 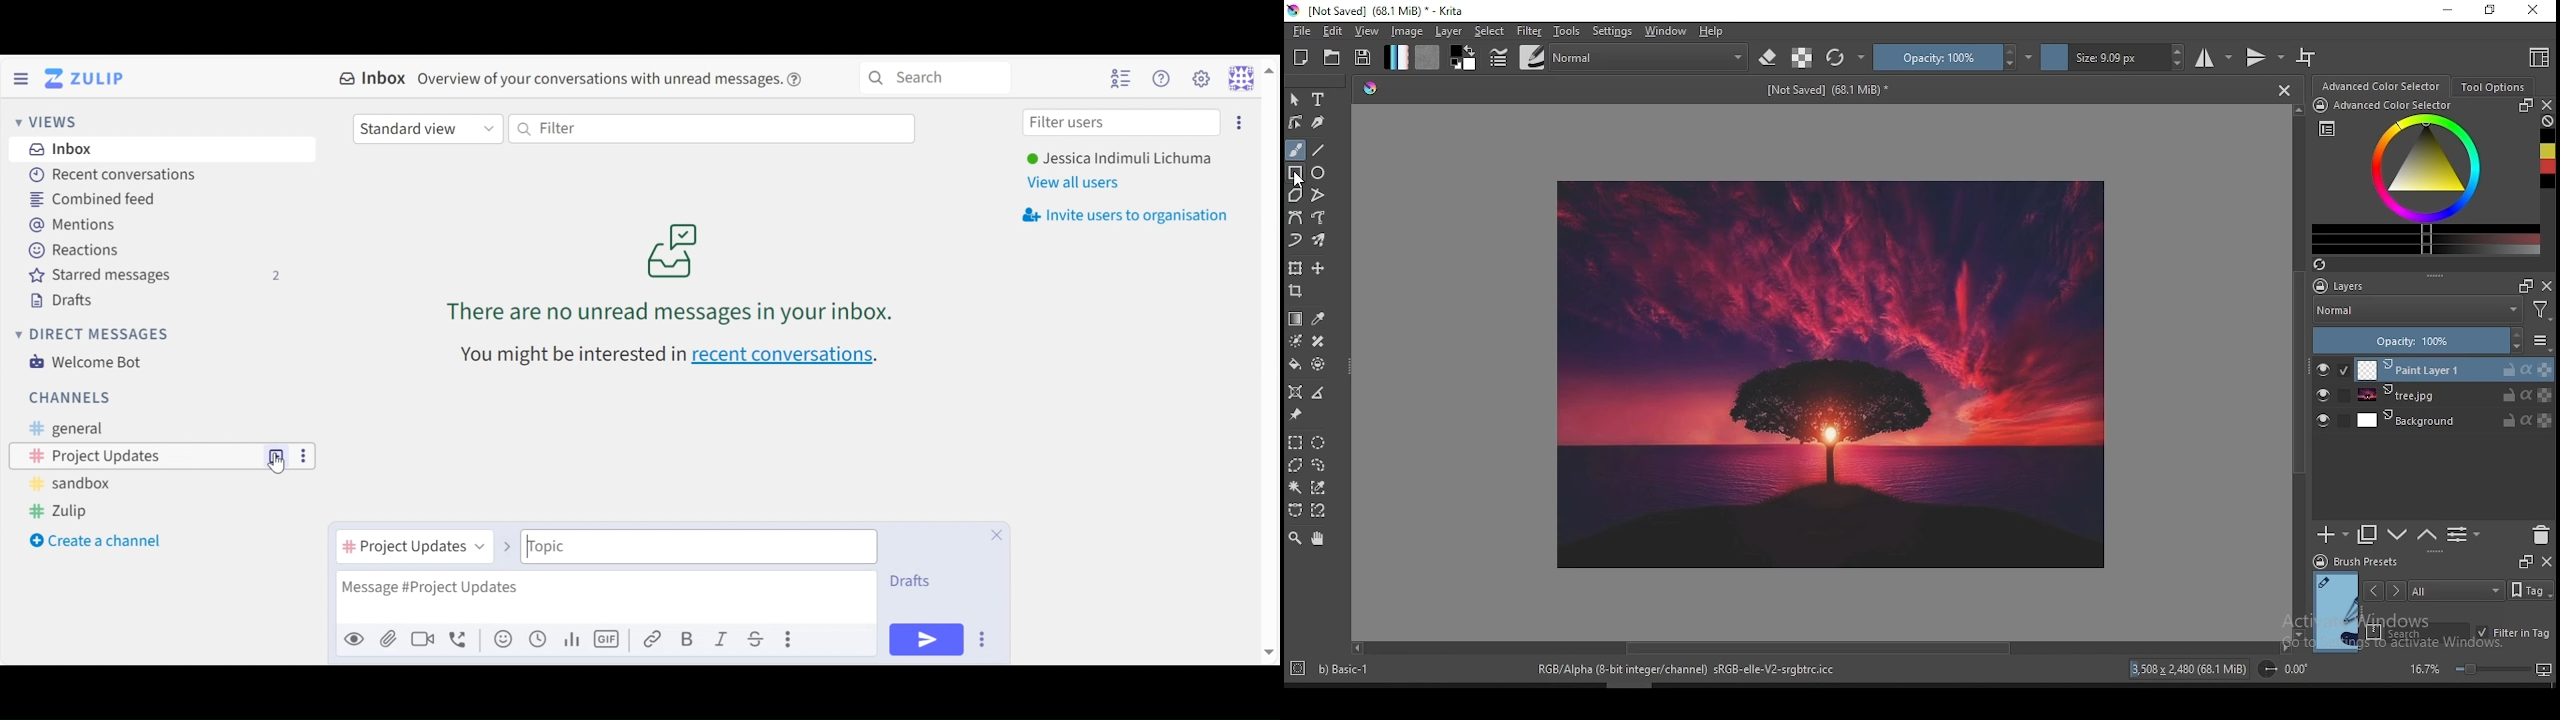 I want to click on layer visibility on/off, so click(x=2324, y=369).